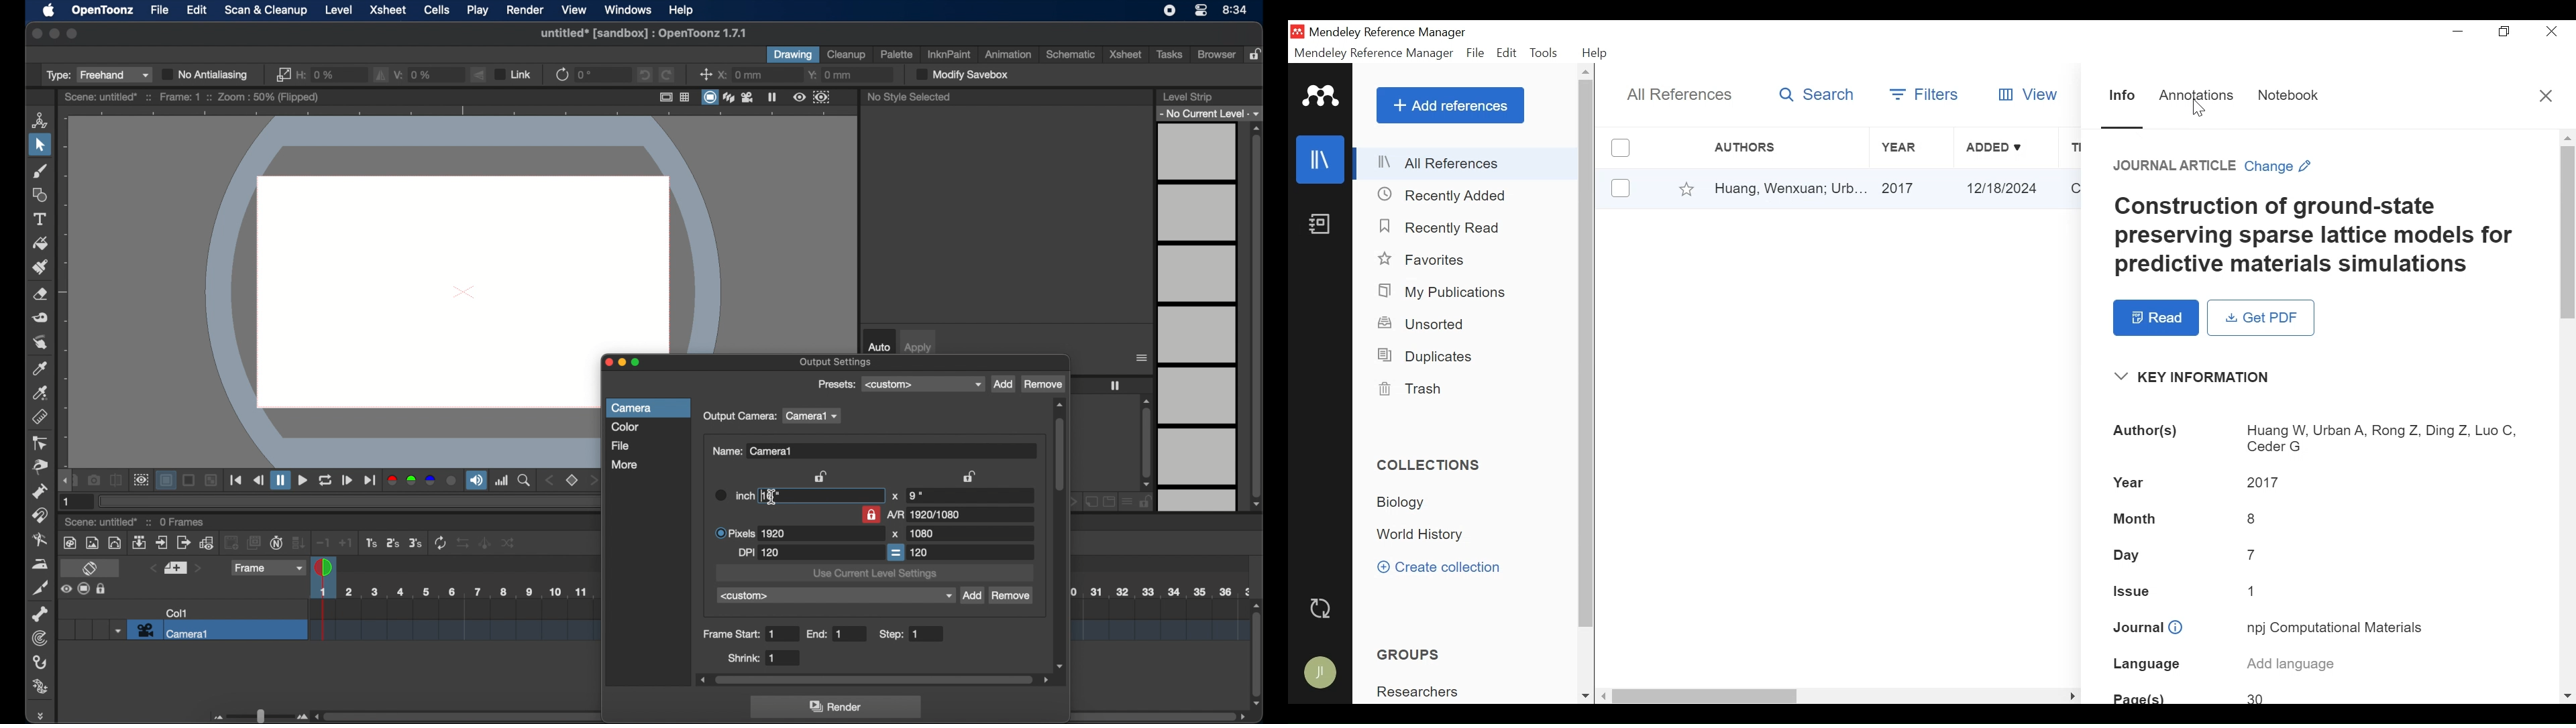  What do you see at coordinates (1420, 691) in the screenshot?
I see `Researchers ` at bounding box center [1420, 691].